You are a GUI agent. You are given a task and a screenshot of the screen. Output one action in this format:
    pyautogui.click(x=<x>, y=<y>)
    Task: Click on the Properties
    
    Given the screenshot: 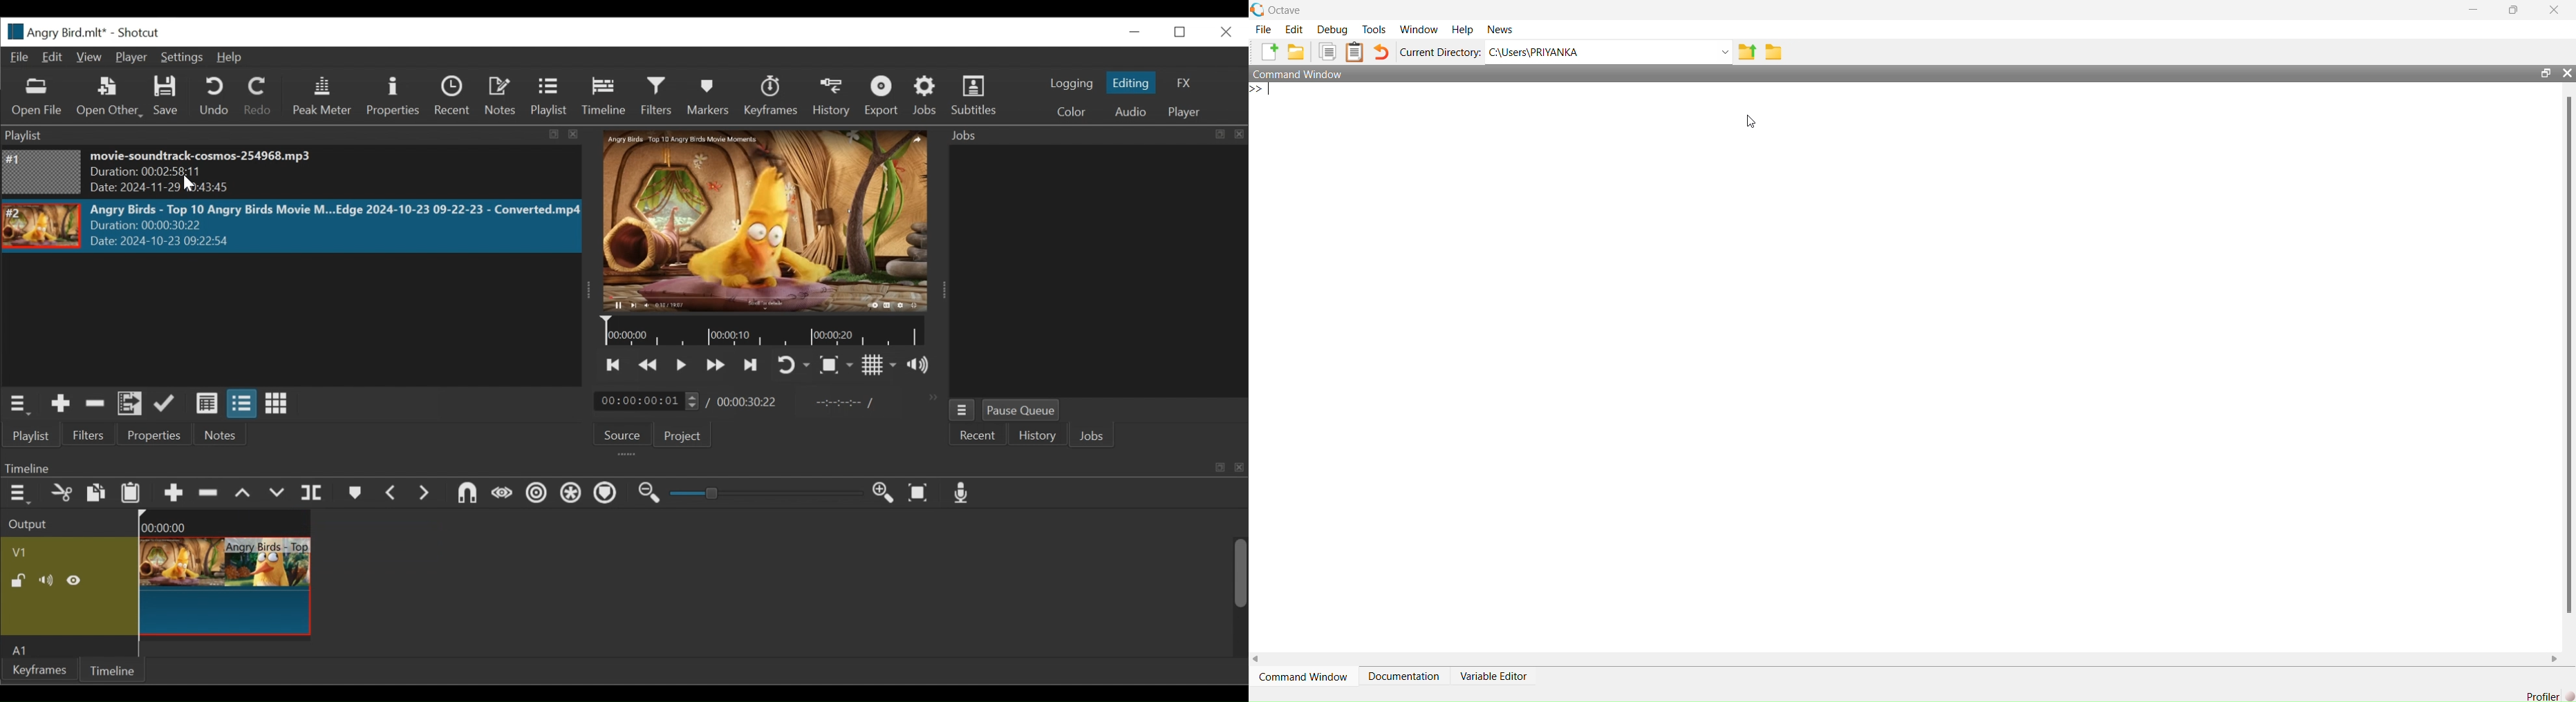 What is the action you would take?
    pyautogui.click(x=157, y=436)
    